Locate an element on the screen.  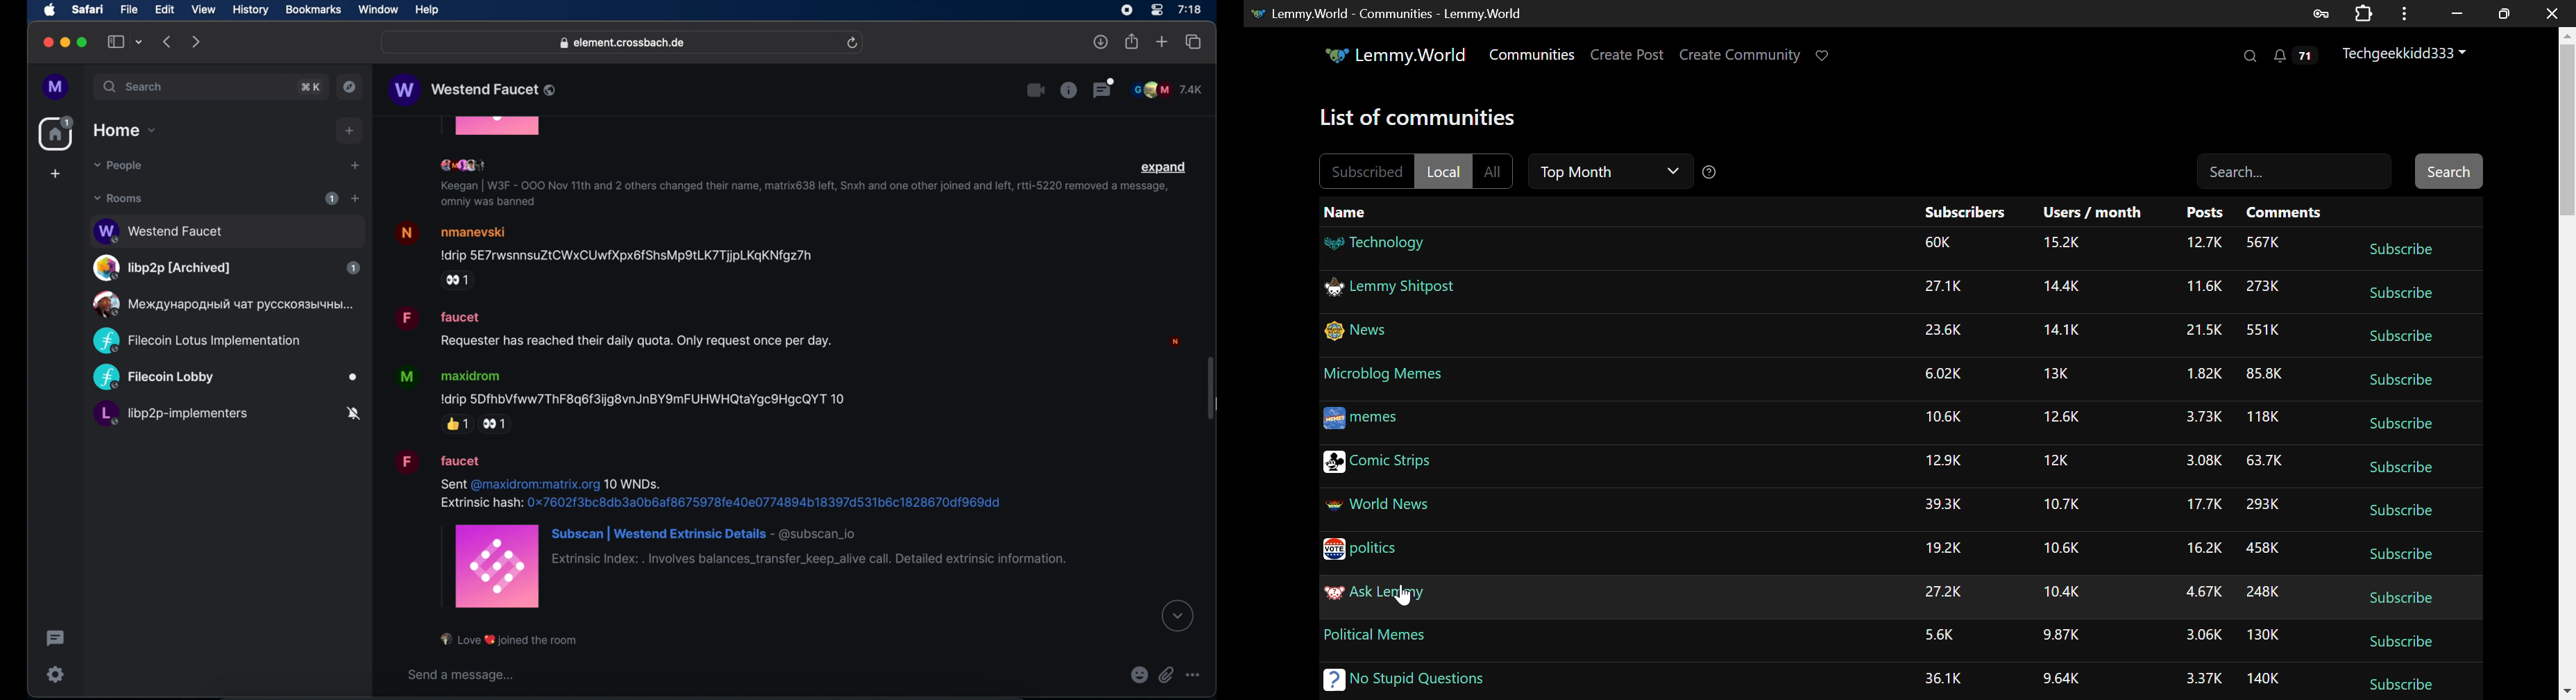
Comic Strips Community is located at coordinates (1380, 465).